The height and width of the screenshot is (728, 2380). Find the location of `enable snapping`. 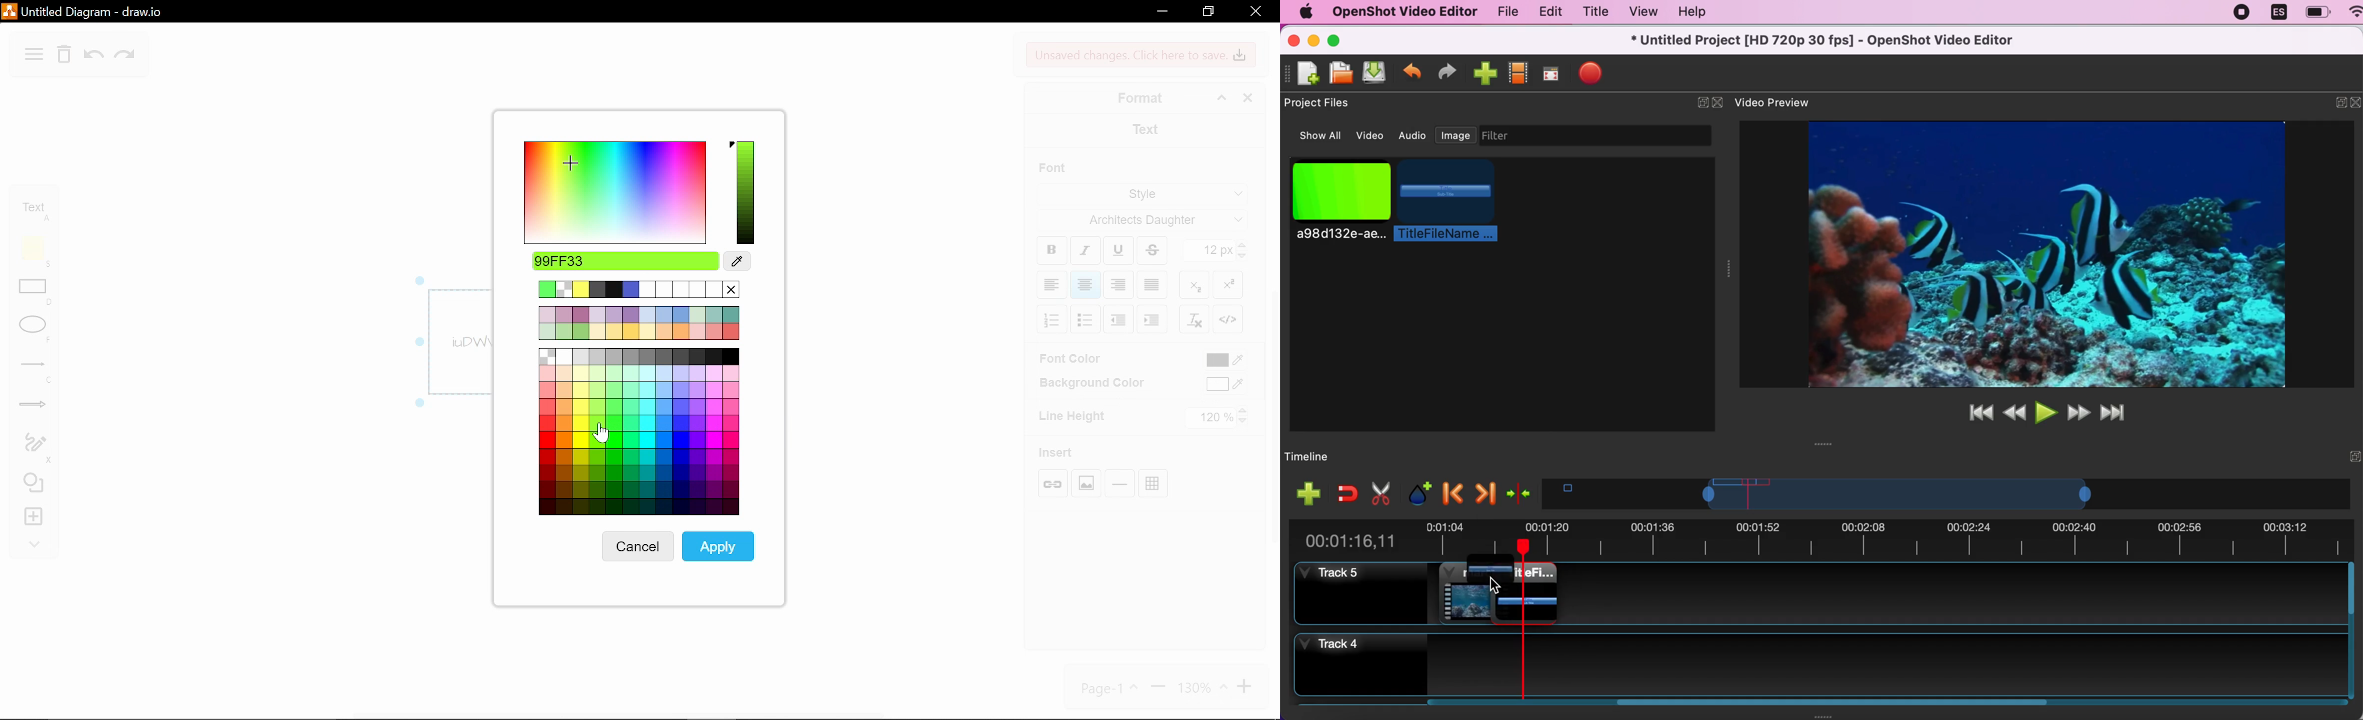

enable snapping is located at coordinates (1344, 493).